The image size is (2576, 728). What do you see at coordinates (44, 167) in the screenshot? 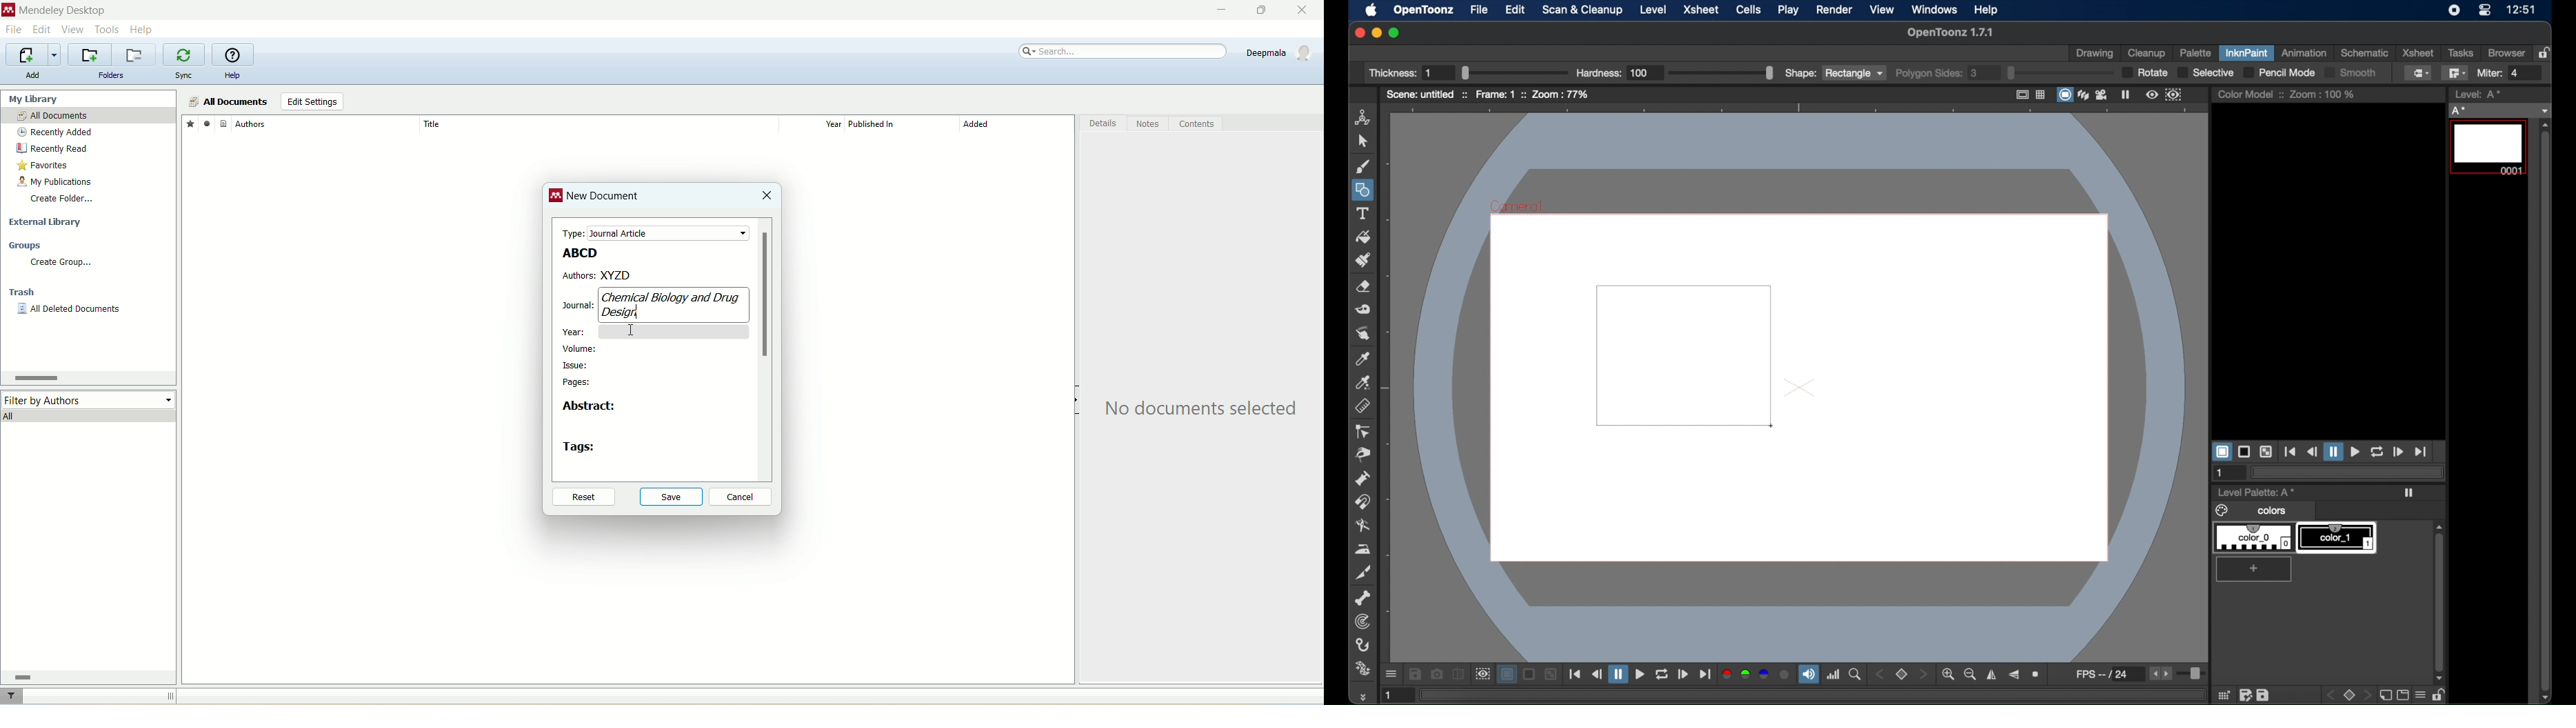
I see `favorites` at bounding box center [44, 167].